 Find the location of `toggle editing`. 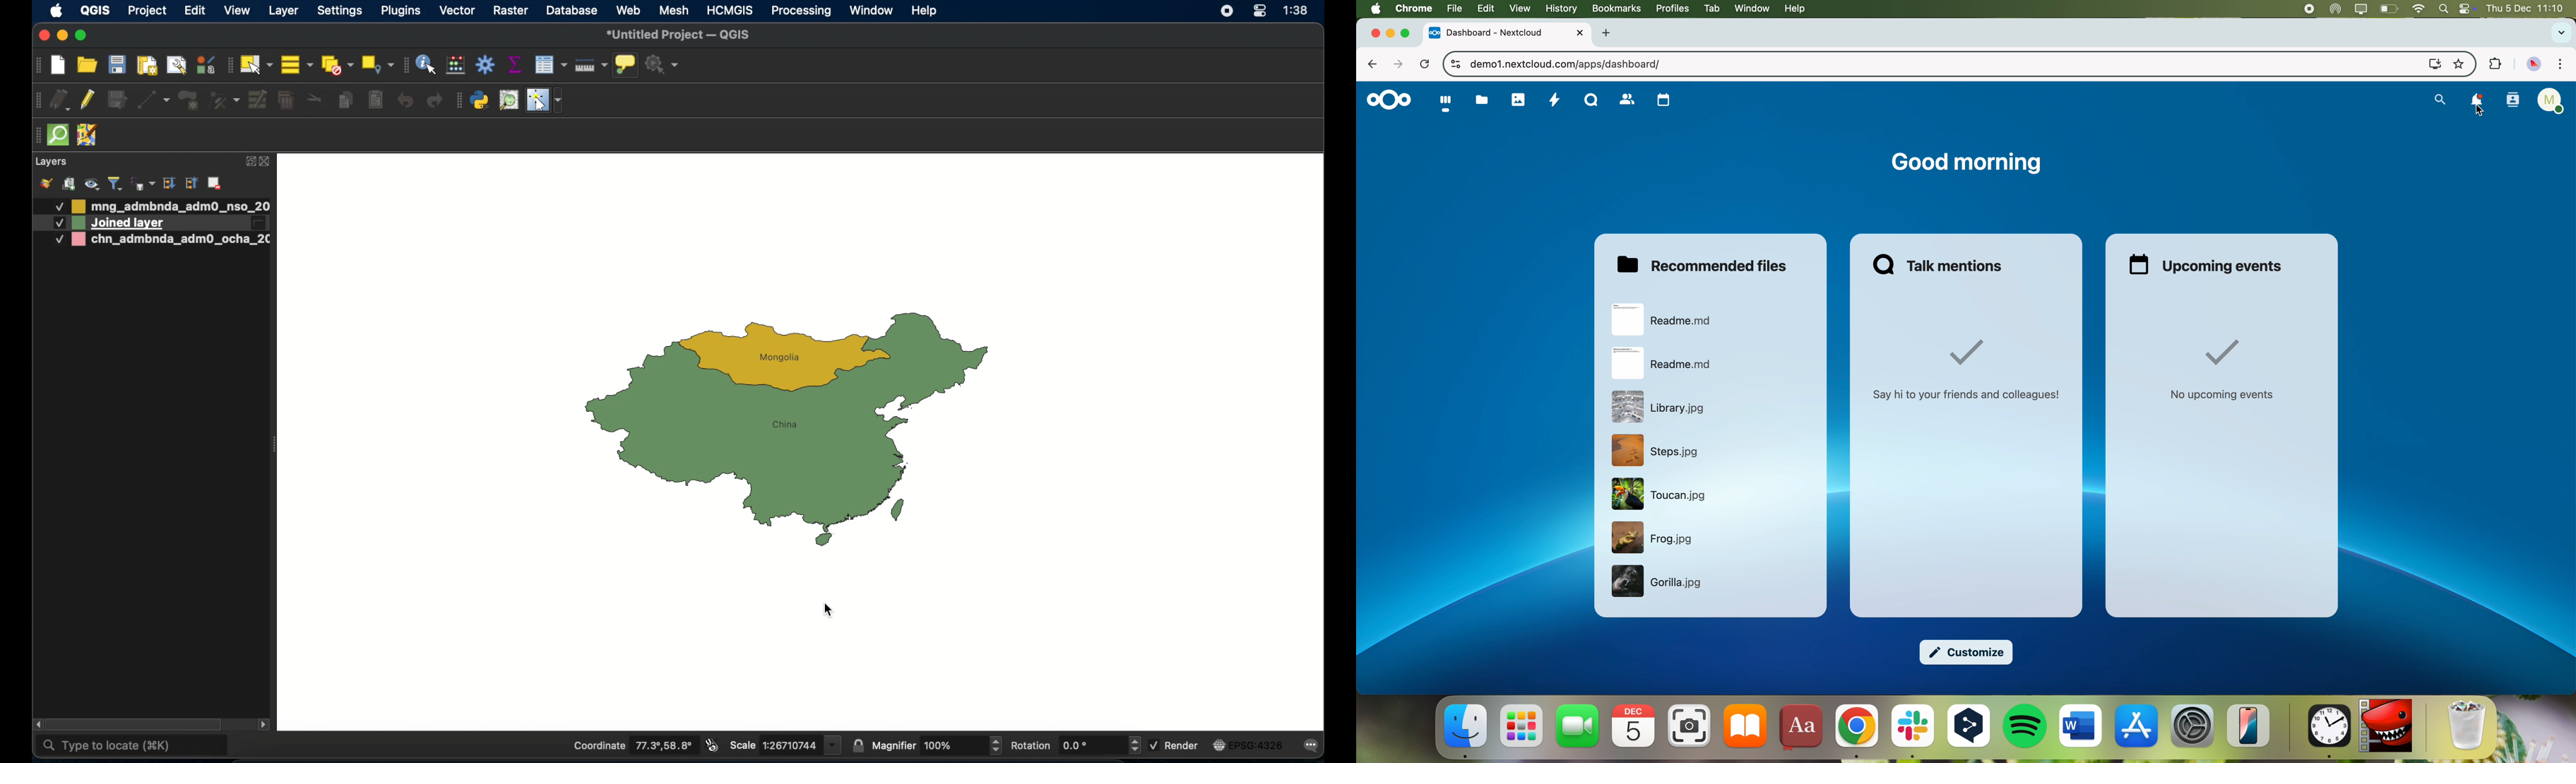

toggle editing is located at coordinates (88, 102).